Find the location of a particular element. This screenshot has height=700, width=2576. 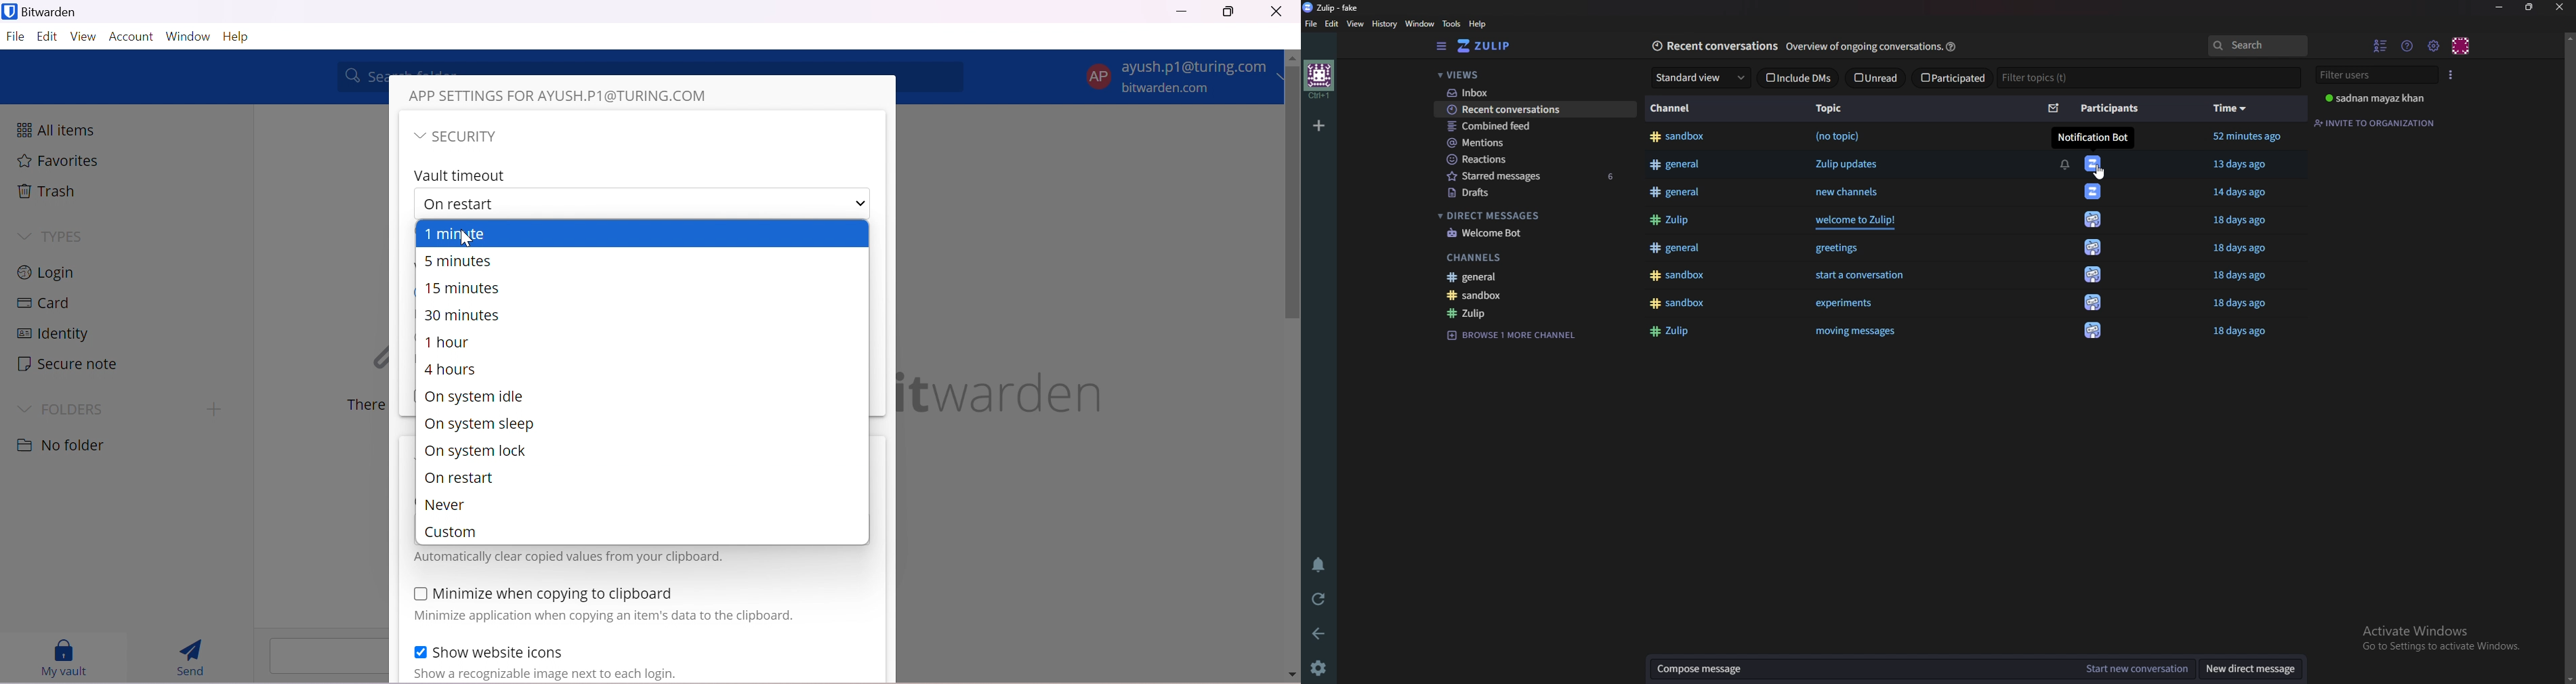

Notification is located at coordinates (2064, 165).